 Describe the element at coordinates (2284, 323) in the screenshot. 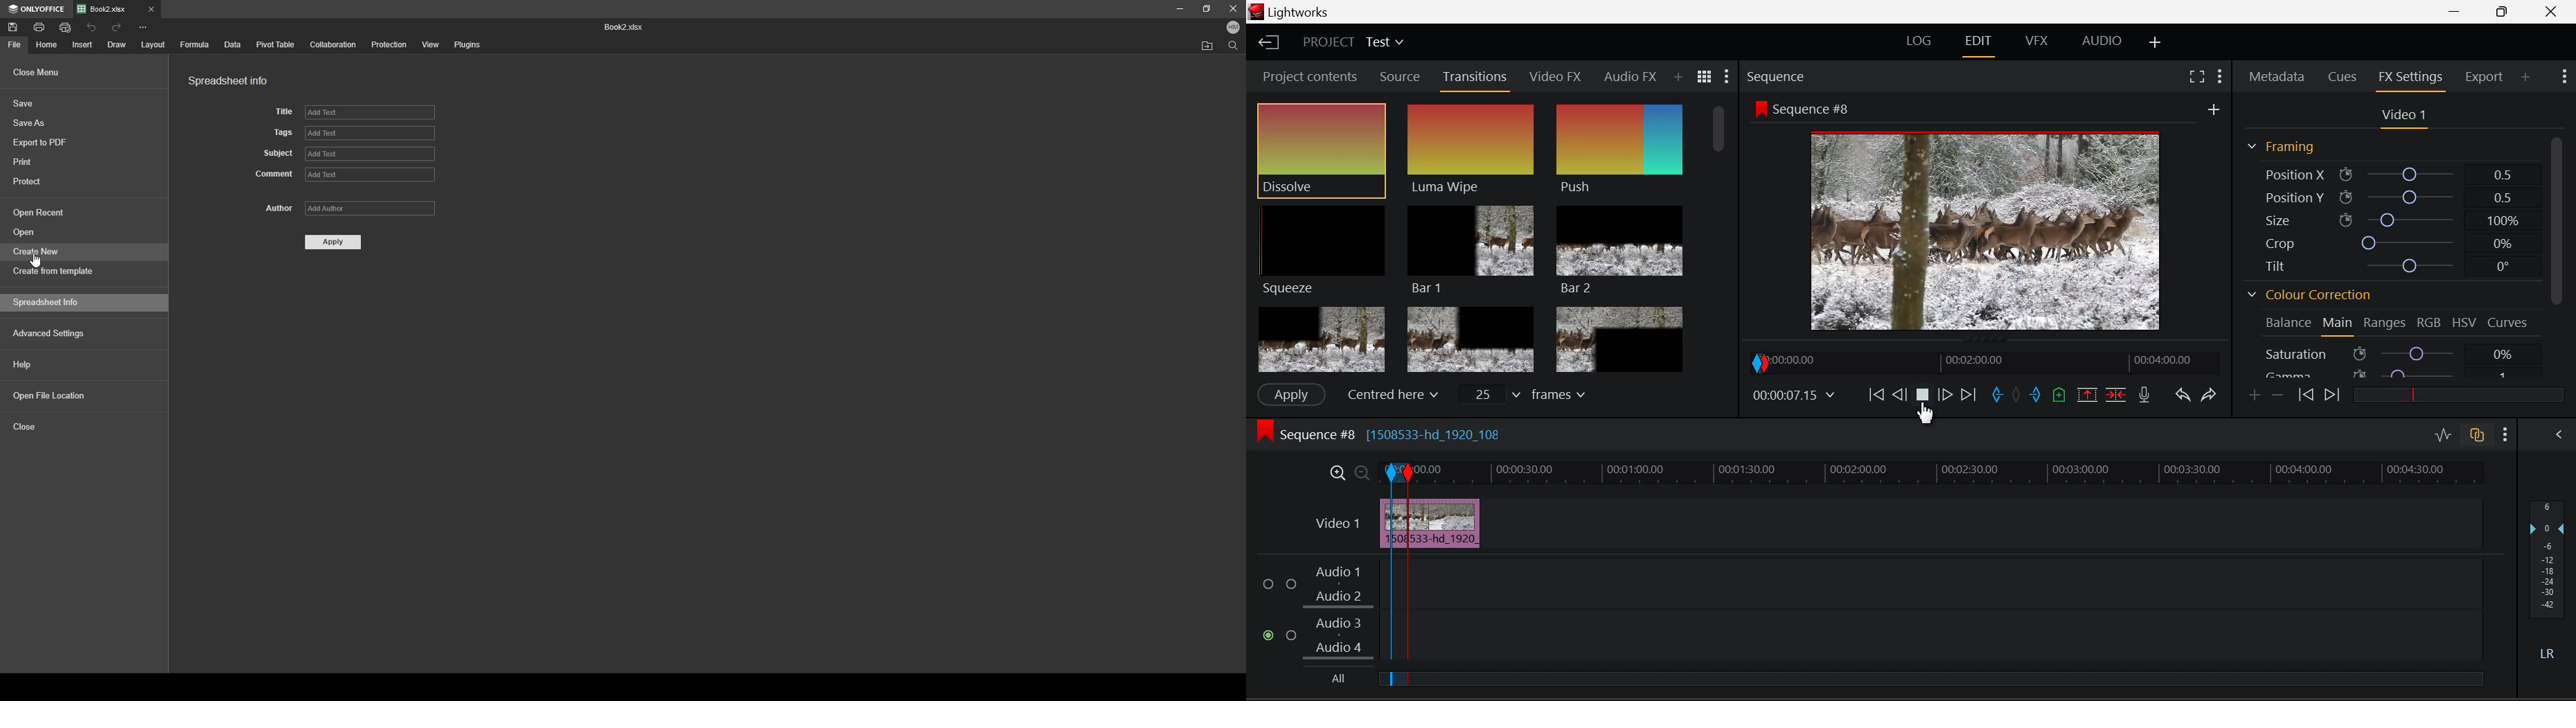

I see `Balance` at that location.